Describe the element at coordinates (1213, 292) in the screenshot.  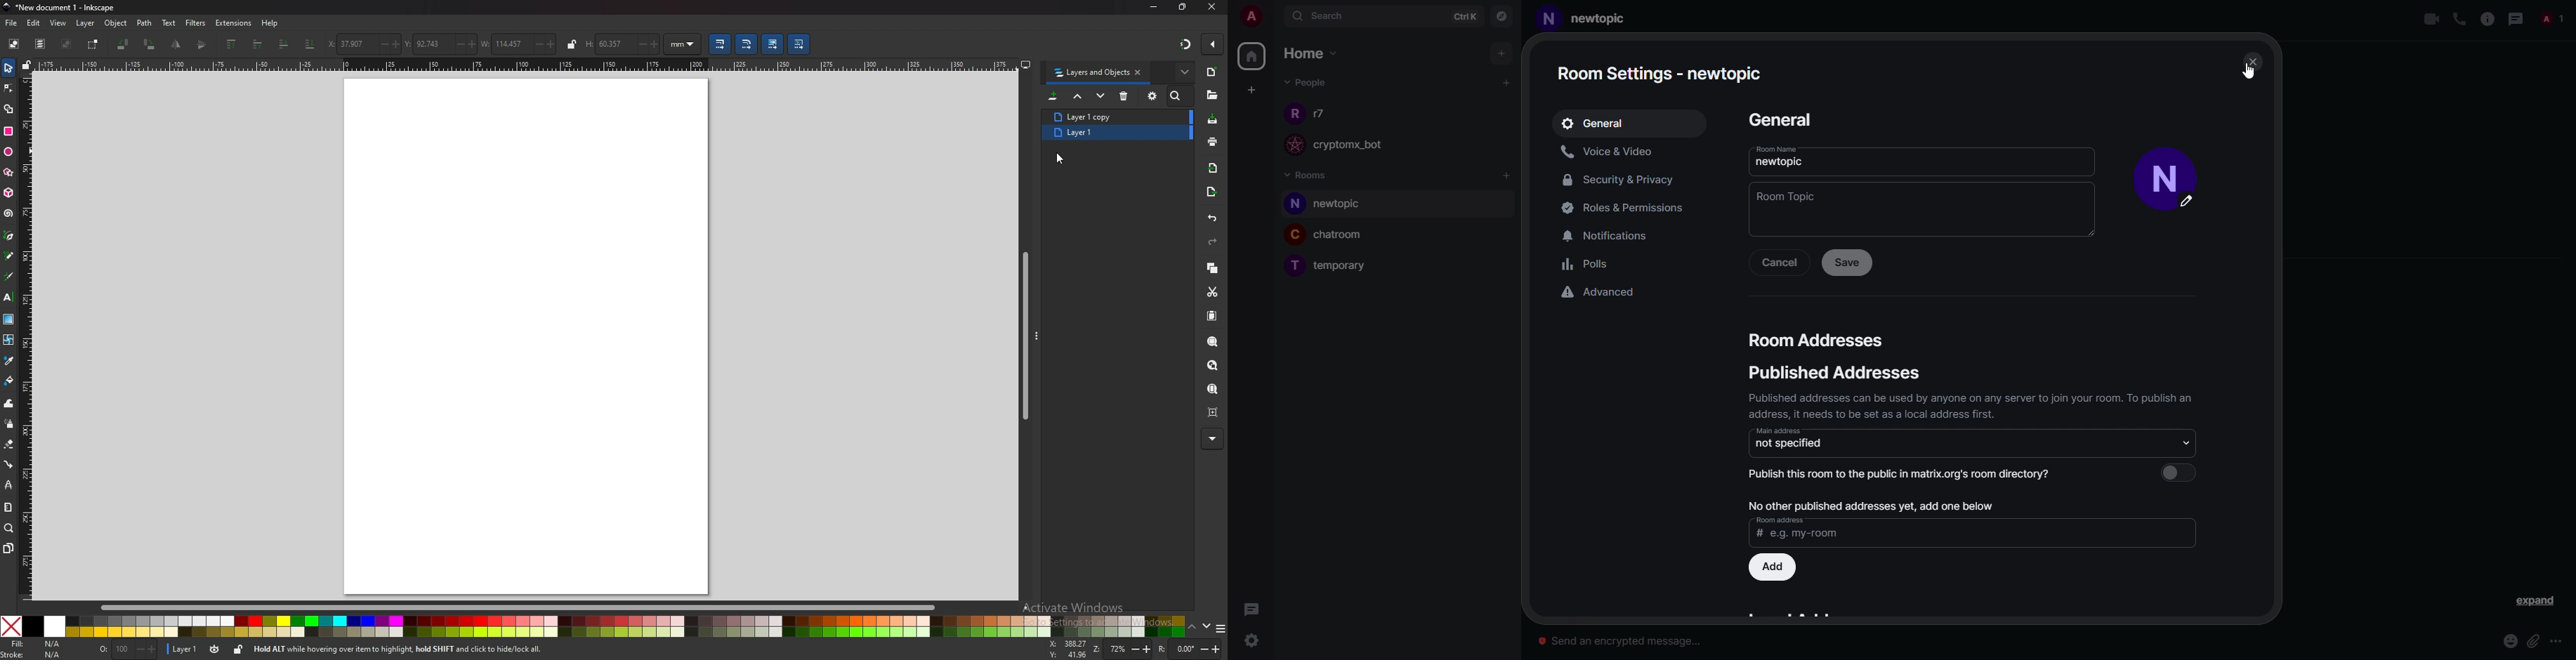
I see `cut` at that location.